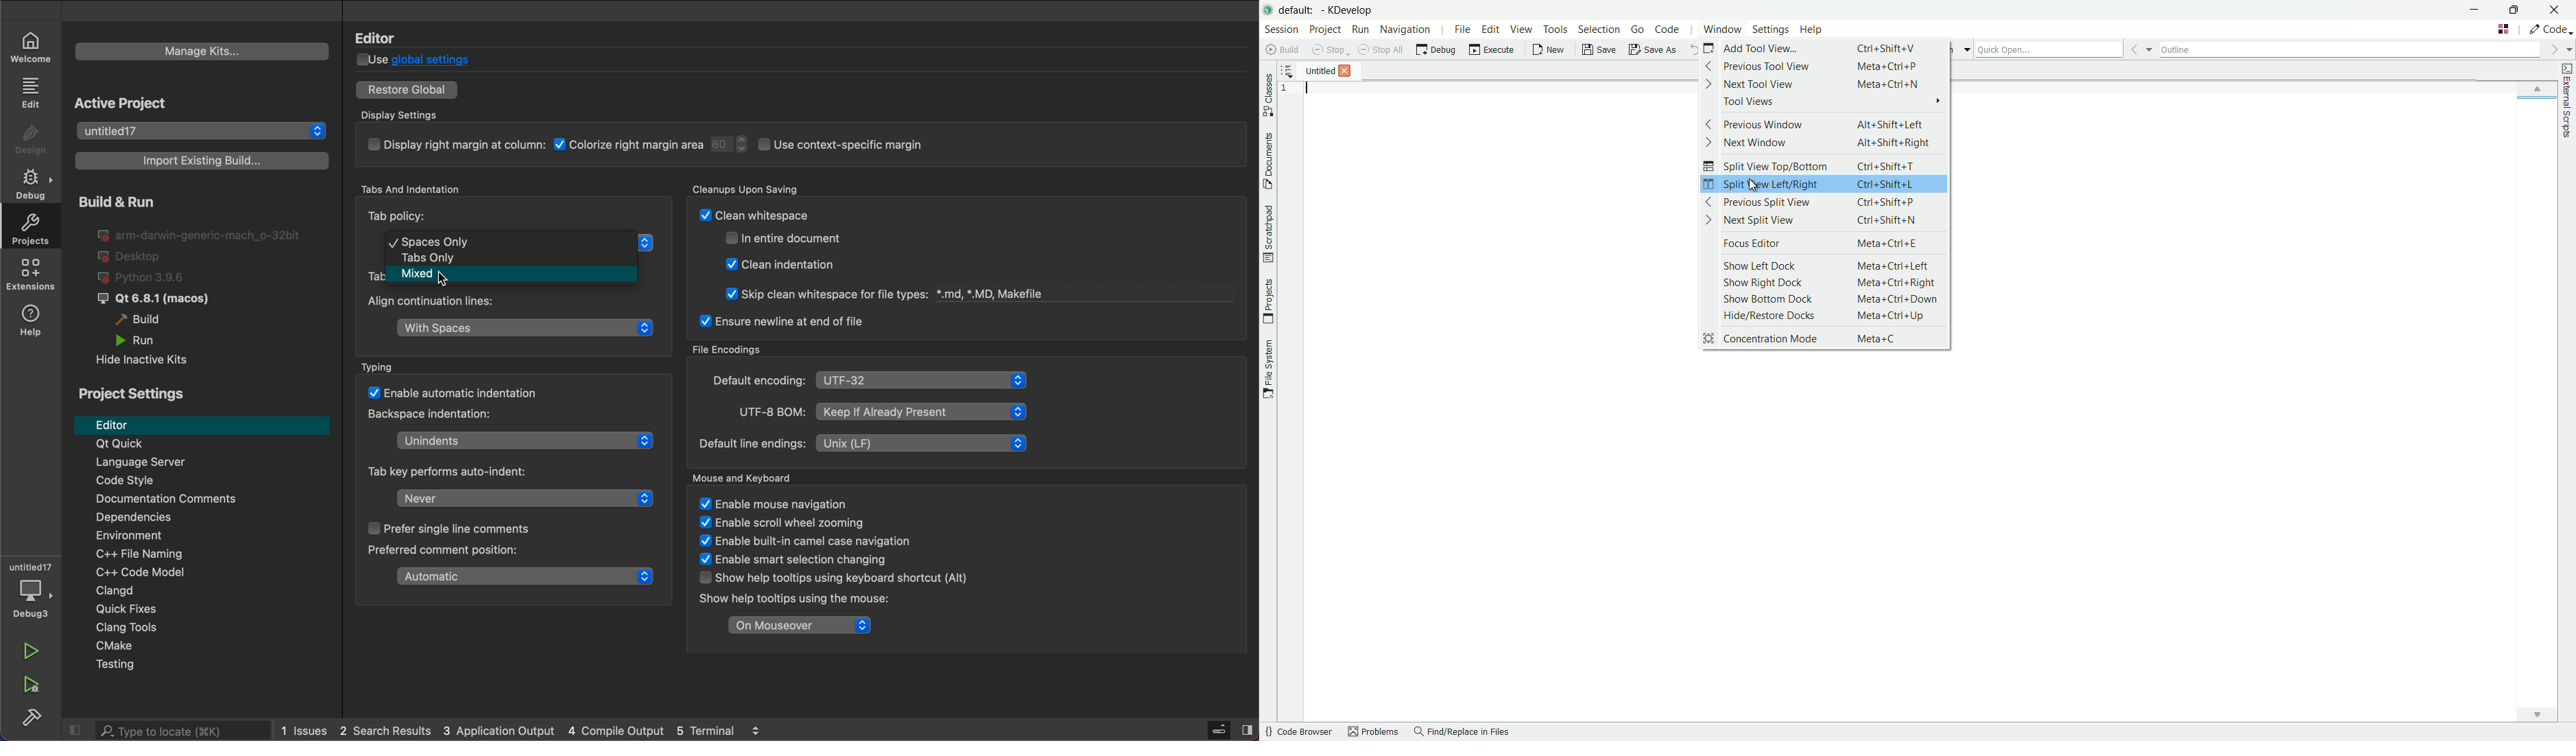  What do you see at coordinates (1893, 47) in the screenshot?
I see `Ctrl+Shift+V` at bounding box center [1893, 47].